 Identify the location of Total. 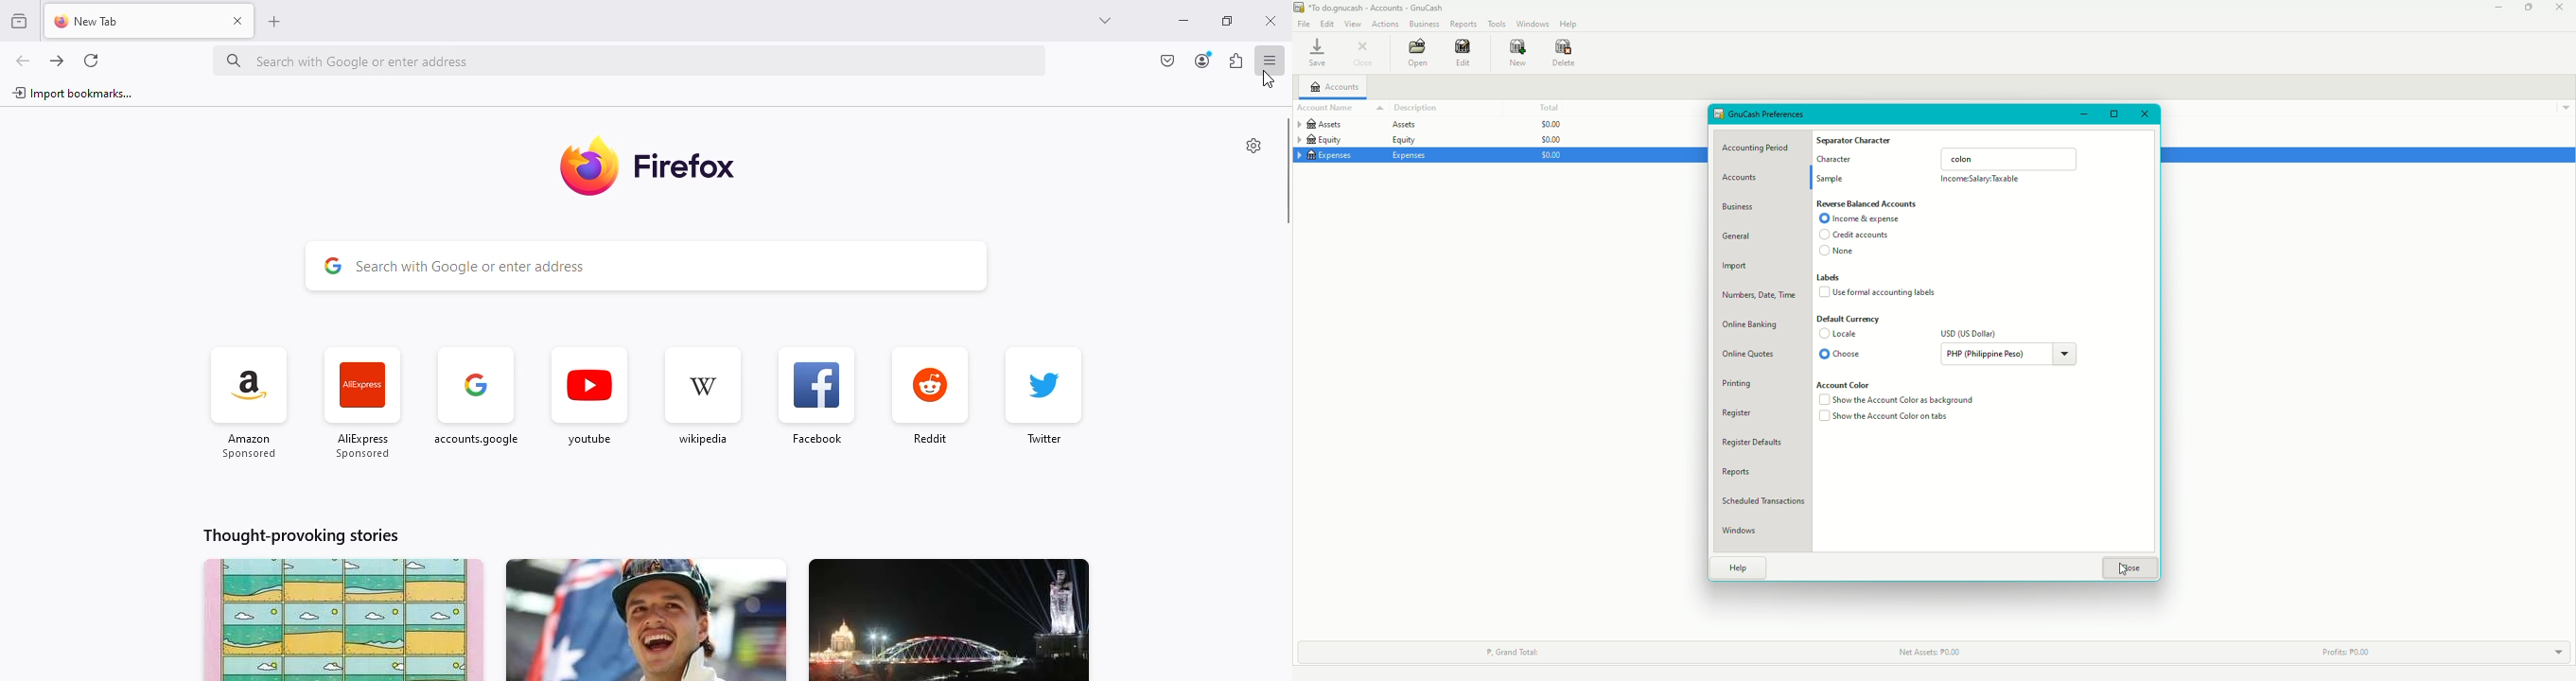
(1547, 107).